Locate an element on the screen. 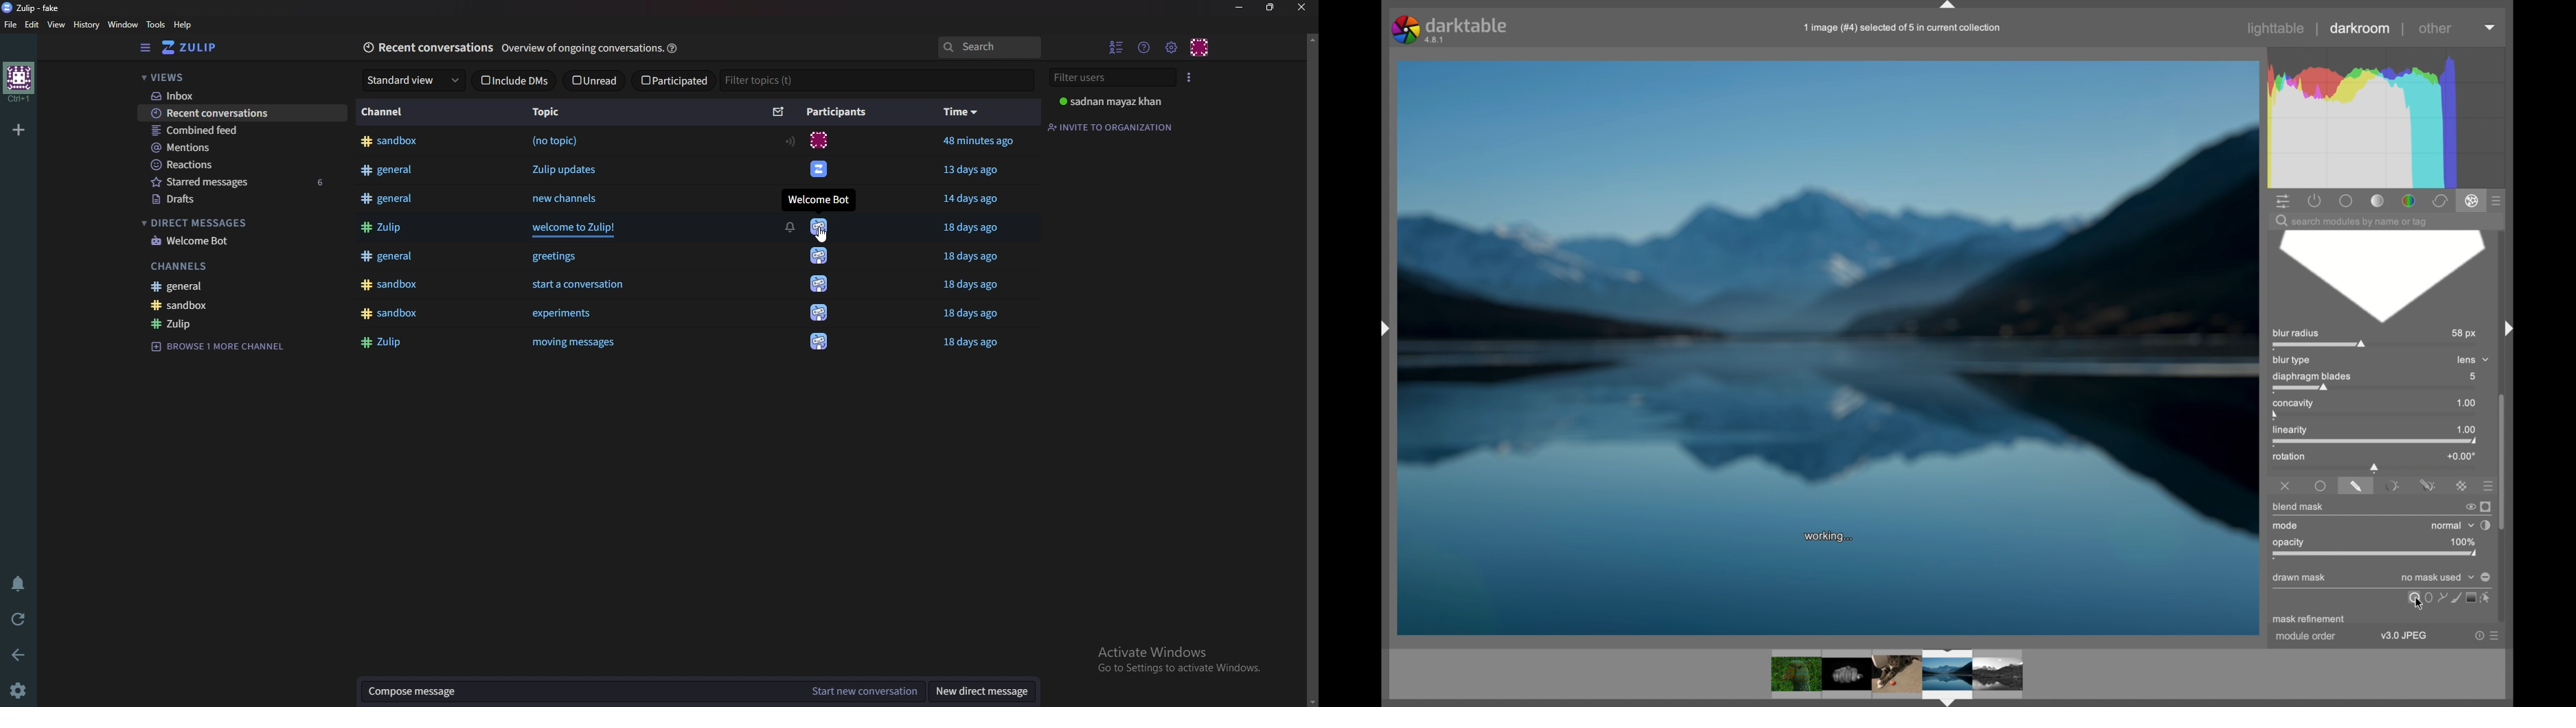  18 days ago is located at coordinates (975, 257).